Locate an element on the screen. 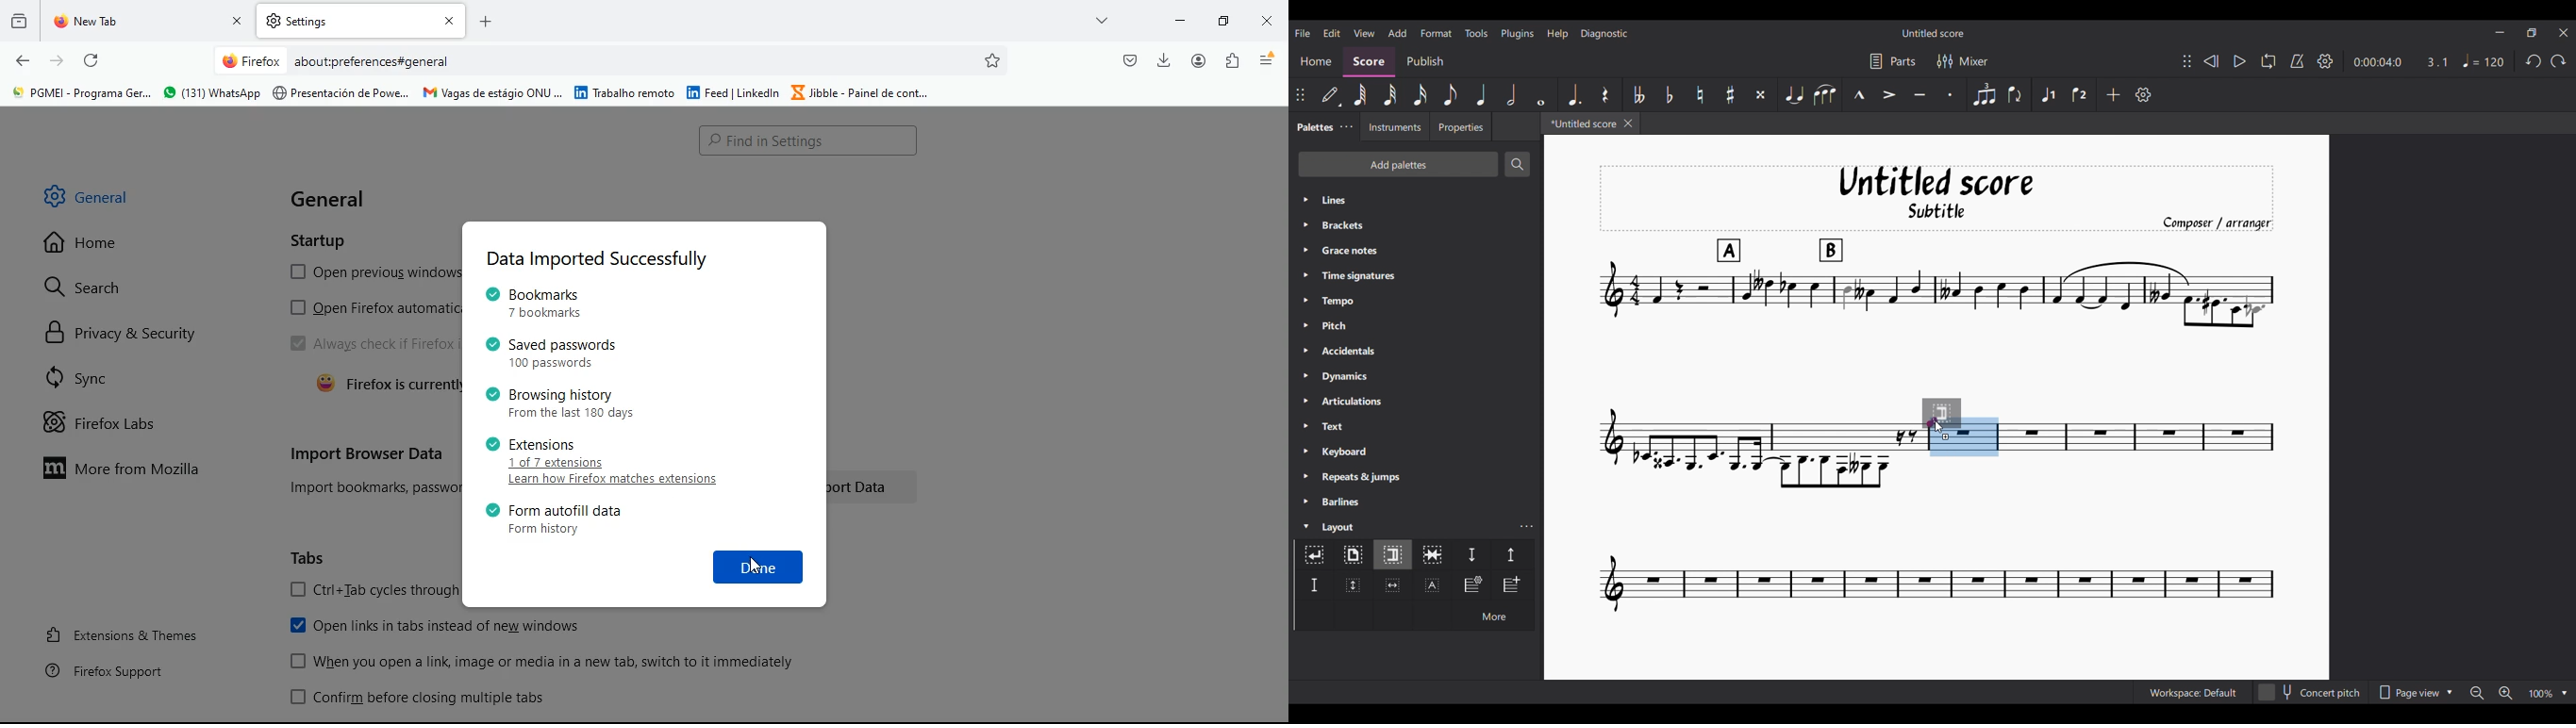 The height and width of the screenshot is (728, 2576). tab is located at coordinates (361, 21).